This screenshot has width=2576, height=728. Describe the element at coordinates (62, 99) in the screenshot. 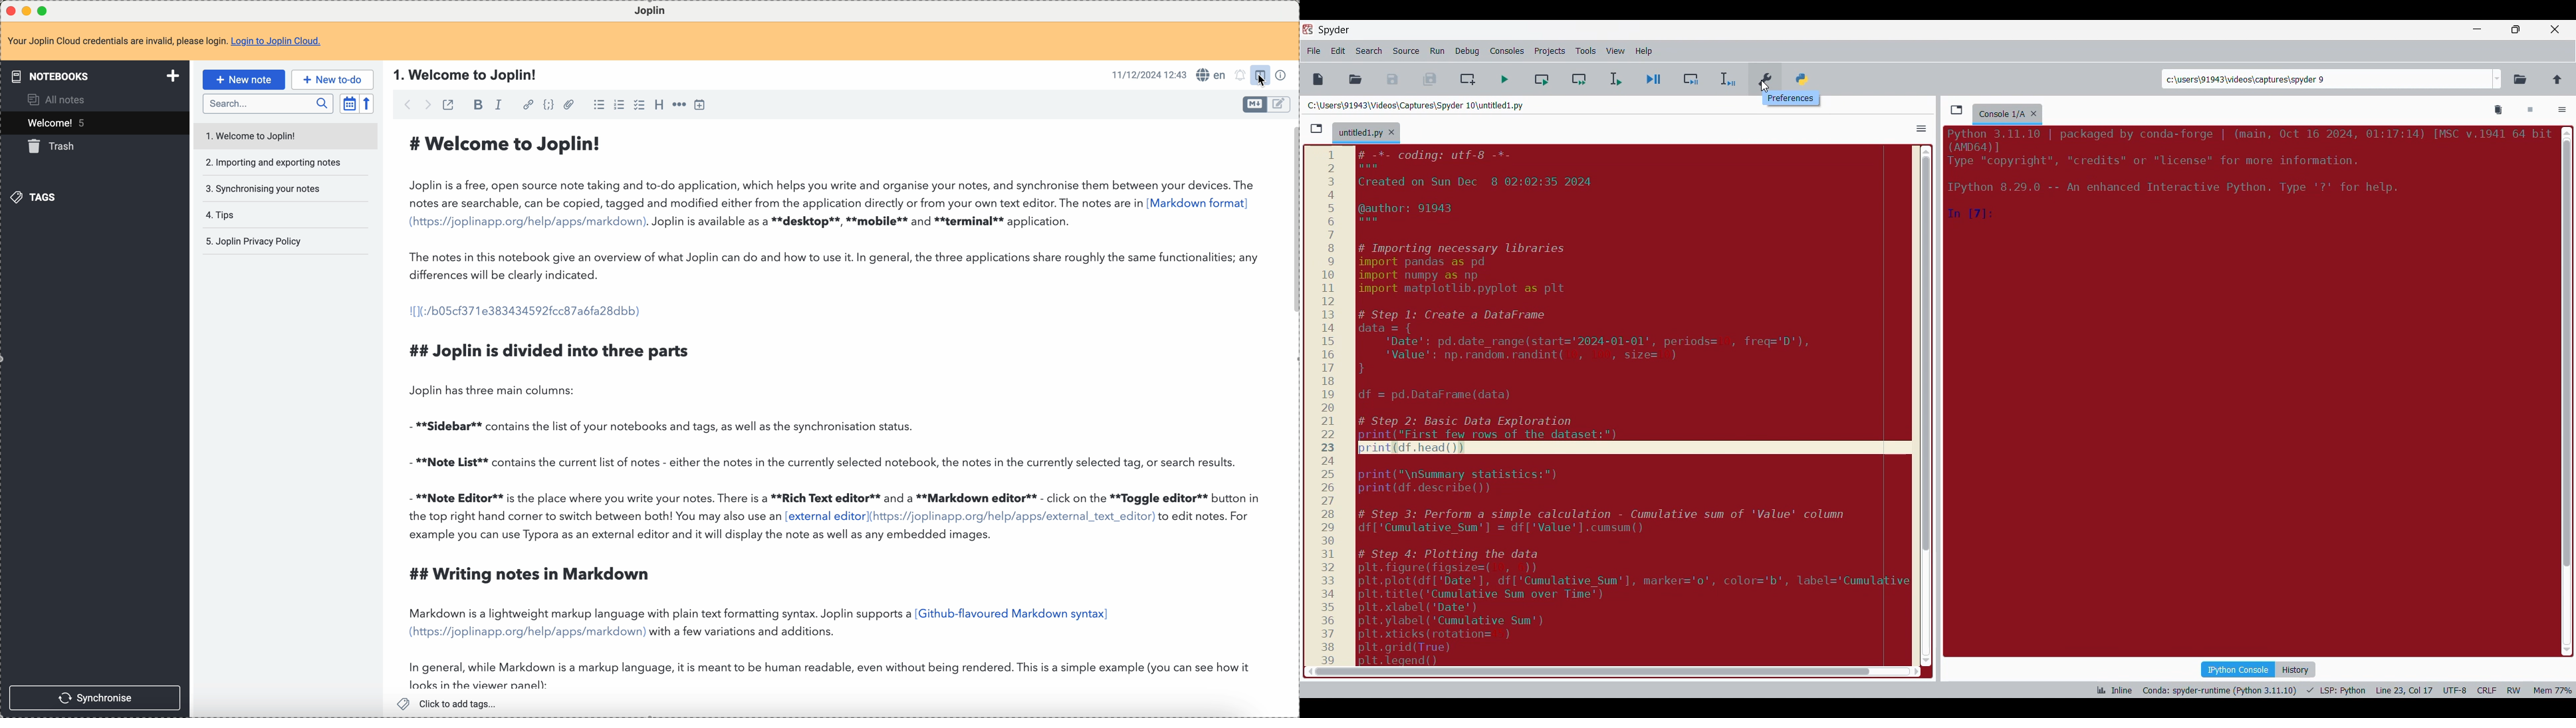

I see `all notes` at that location.